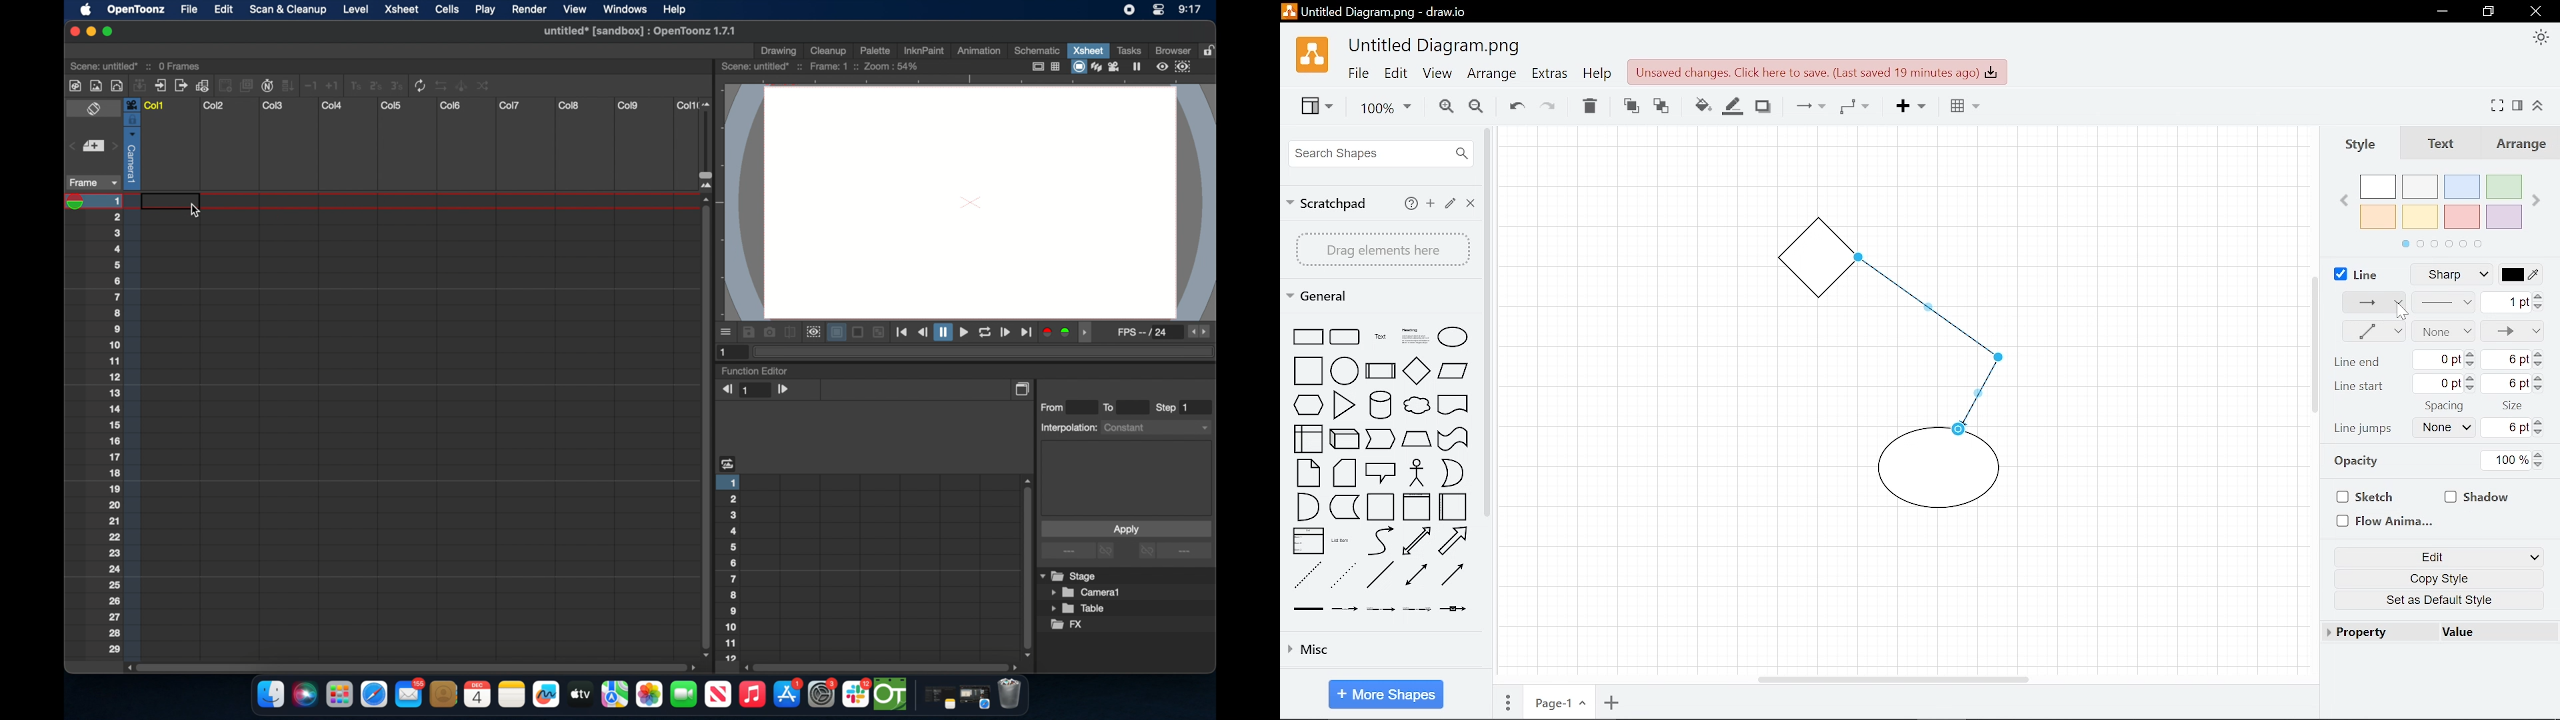 The image size is (2576, 728). Describe the element at coordinates (1347, 610) in the screenshot. I see `shape` at that location.